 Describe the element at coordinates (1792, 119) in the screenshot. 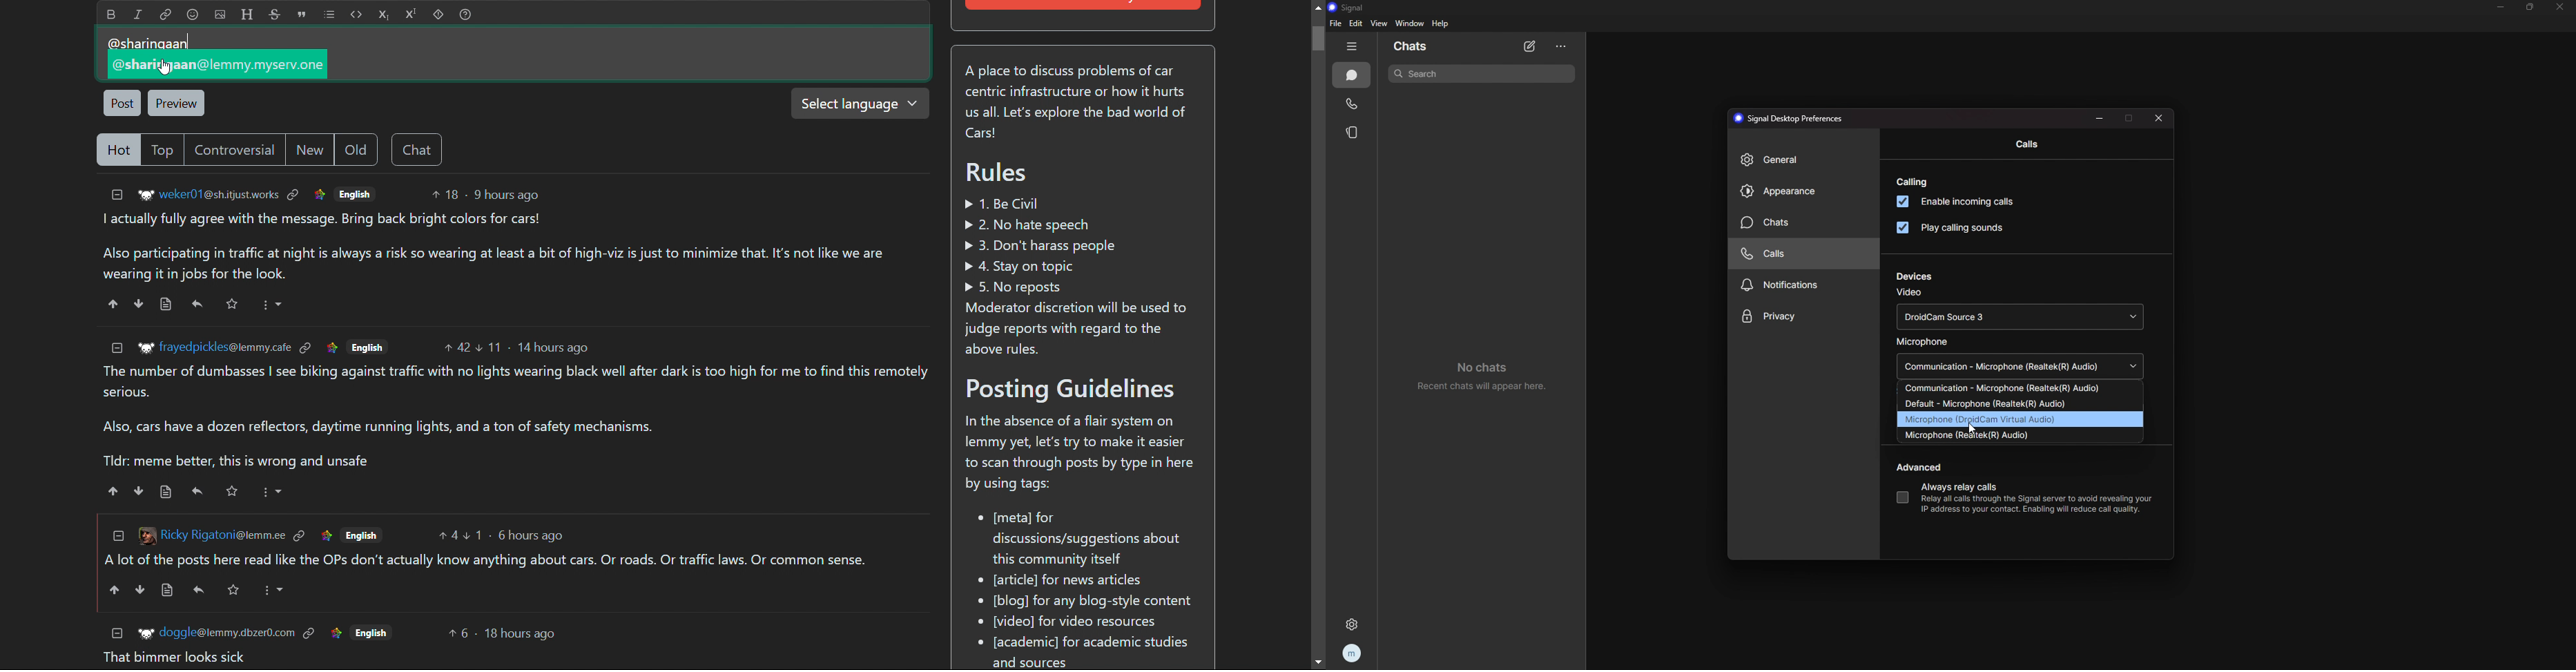

I see `preferences` at that location.